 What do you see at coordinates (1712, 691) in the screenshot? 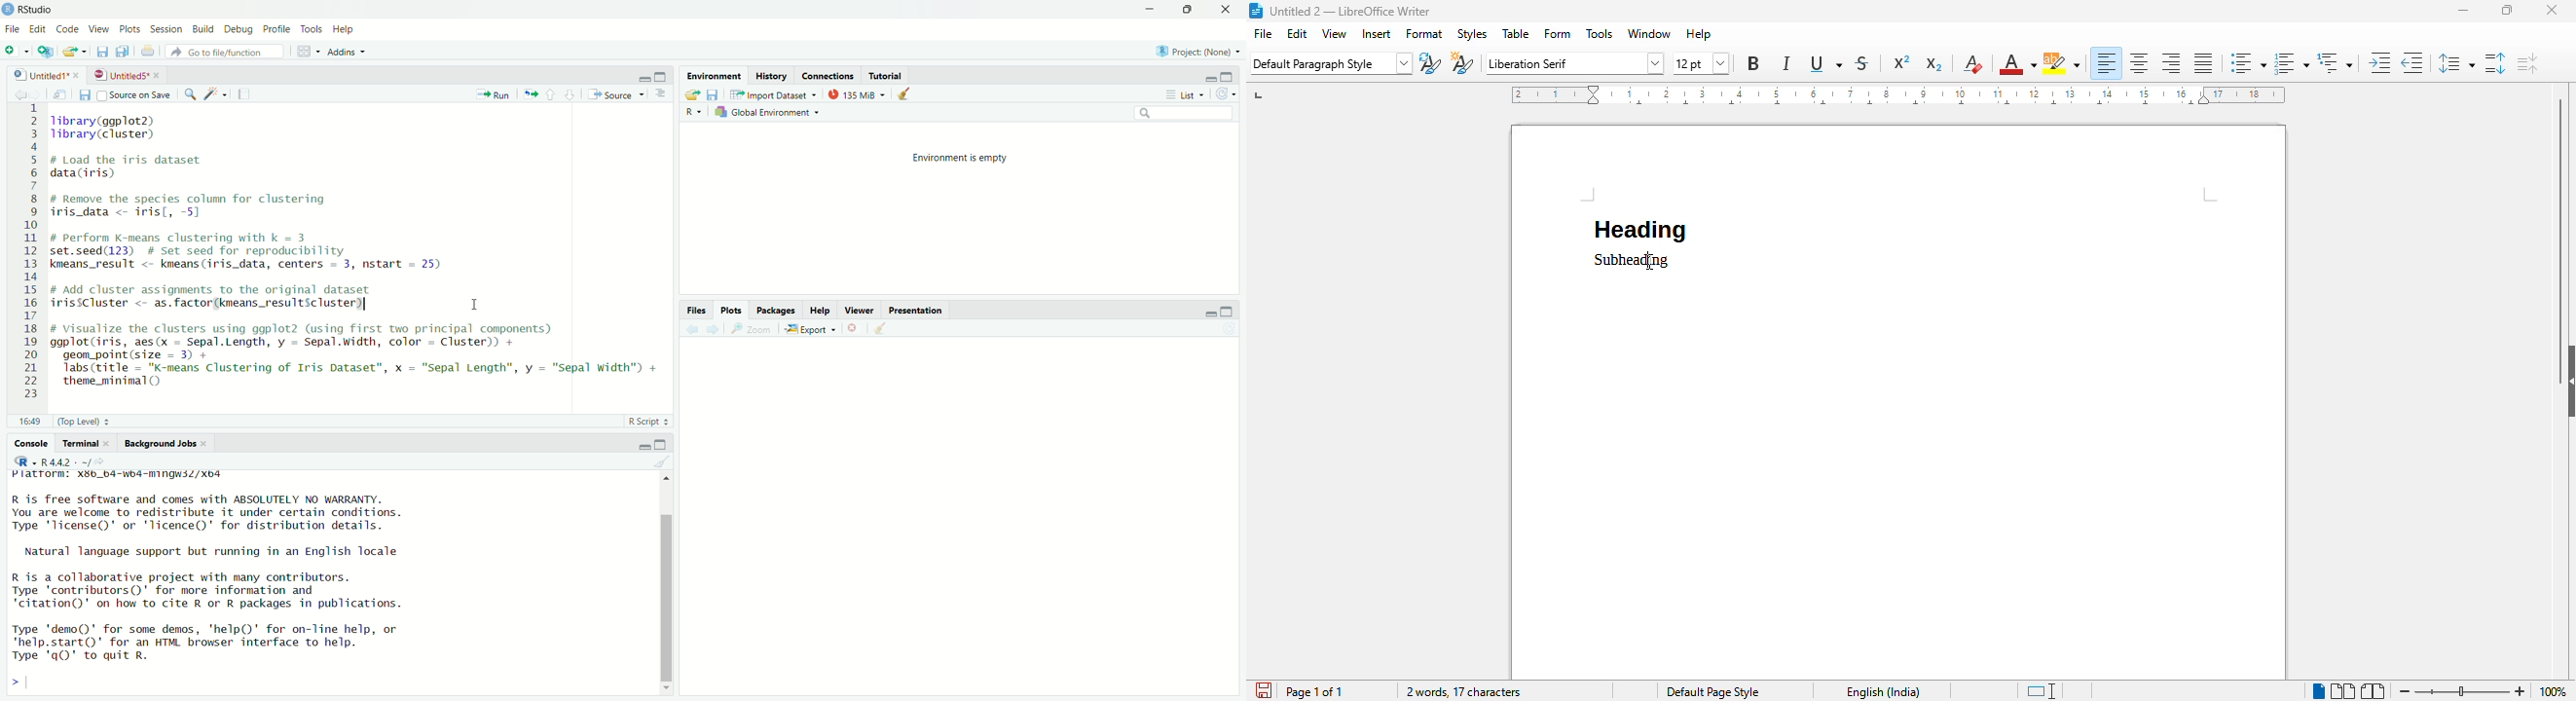
I see `page style` at bounding box center [1712, 691].